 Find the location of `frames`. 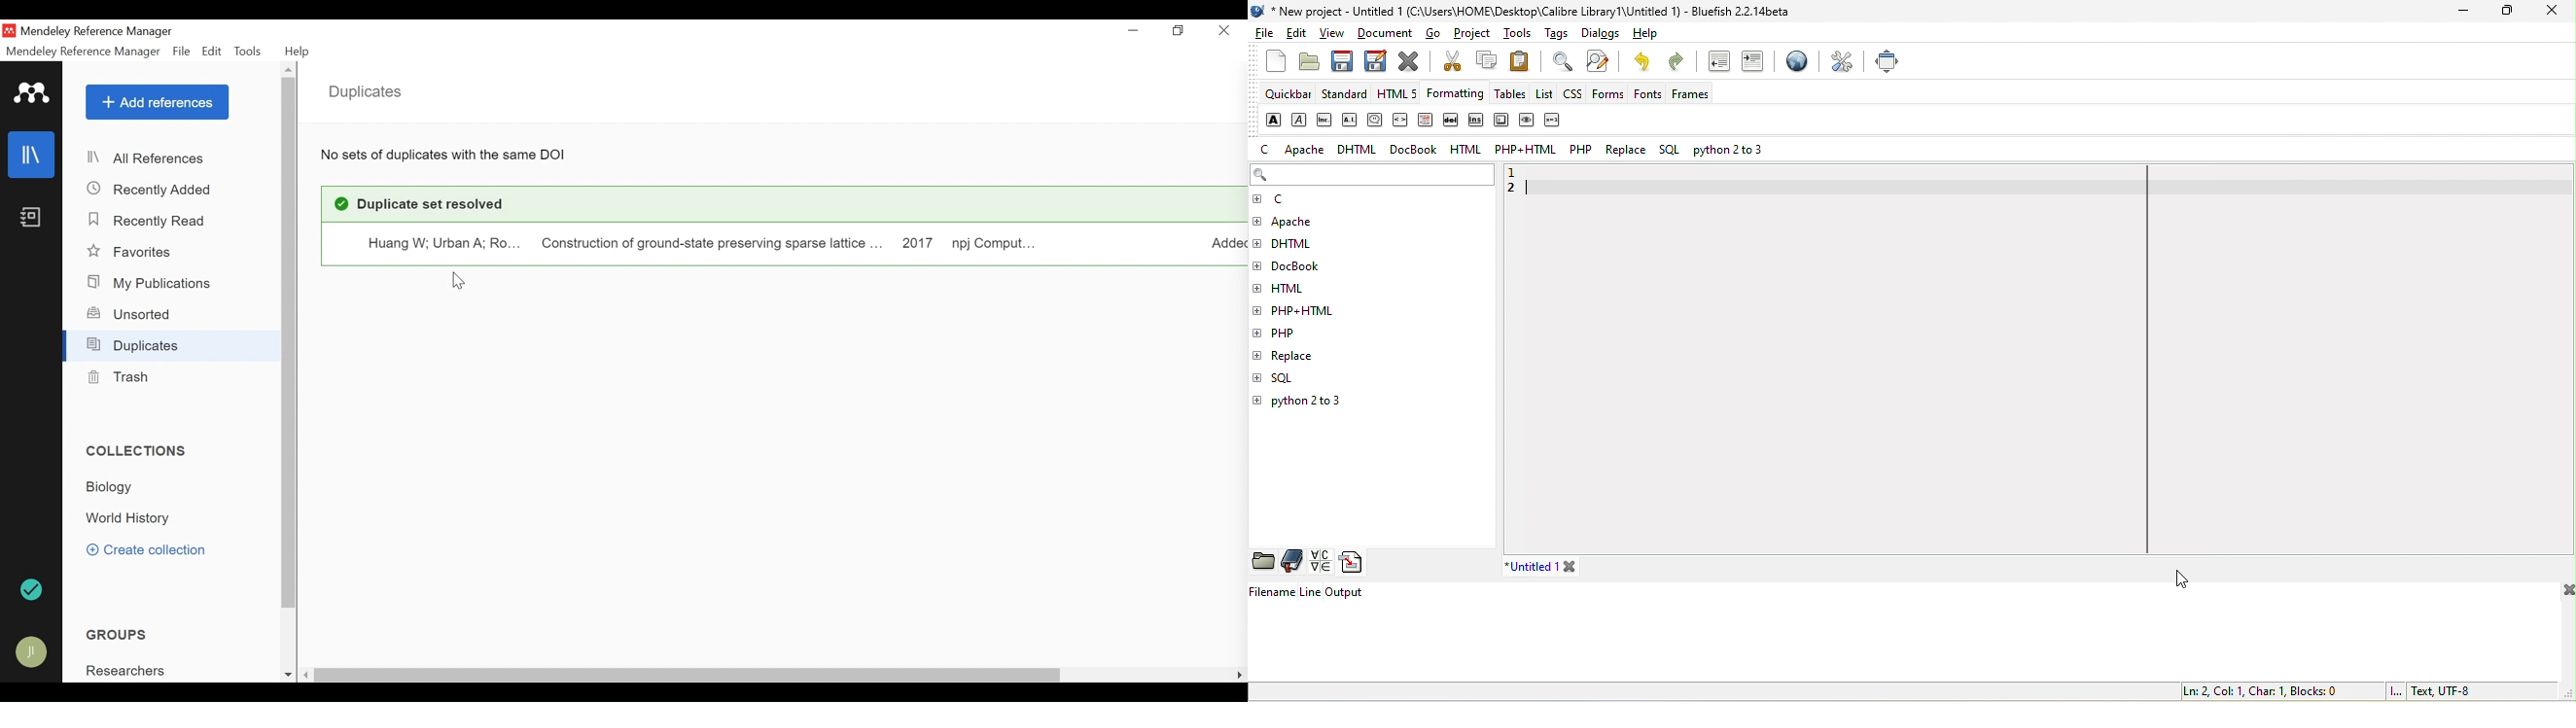

frames is located at coordinates (1691, 95).